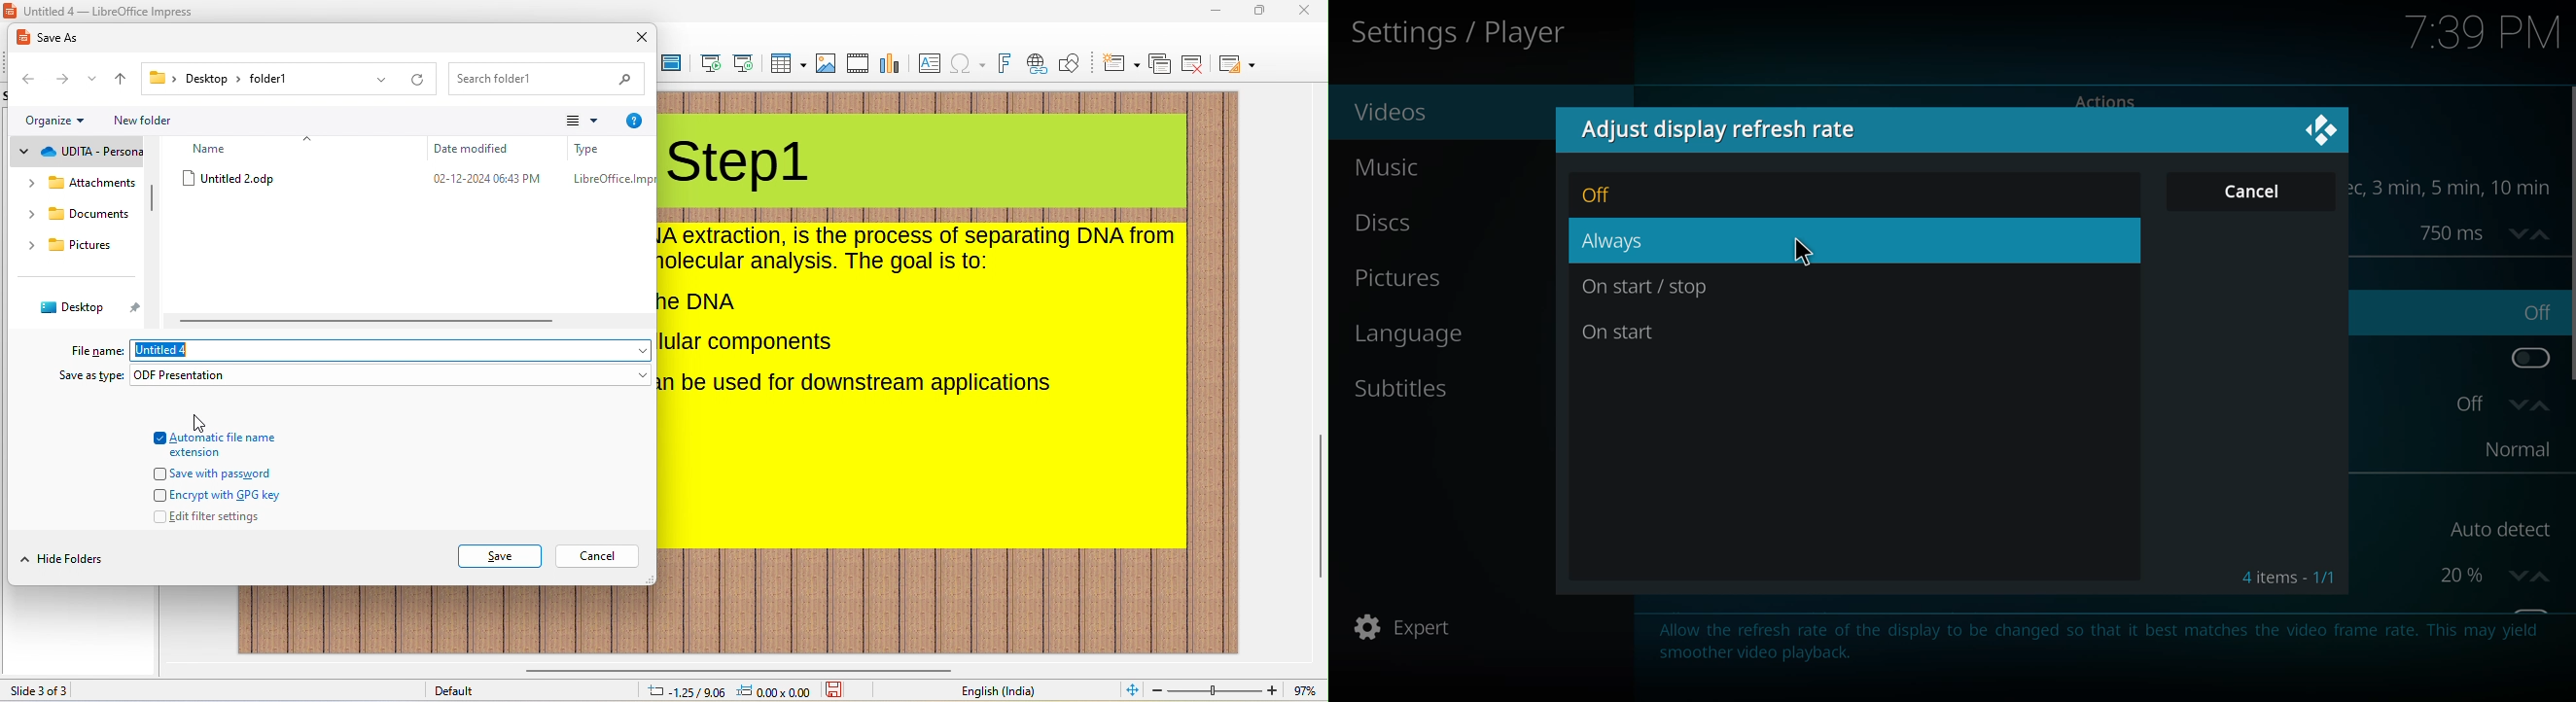 This screenshot has height=728, width=2576. I want to click on title, so click(739, 166).